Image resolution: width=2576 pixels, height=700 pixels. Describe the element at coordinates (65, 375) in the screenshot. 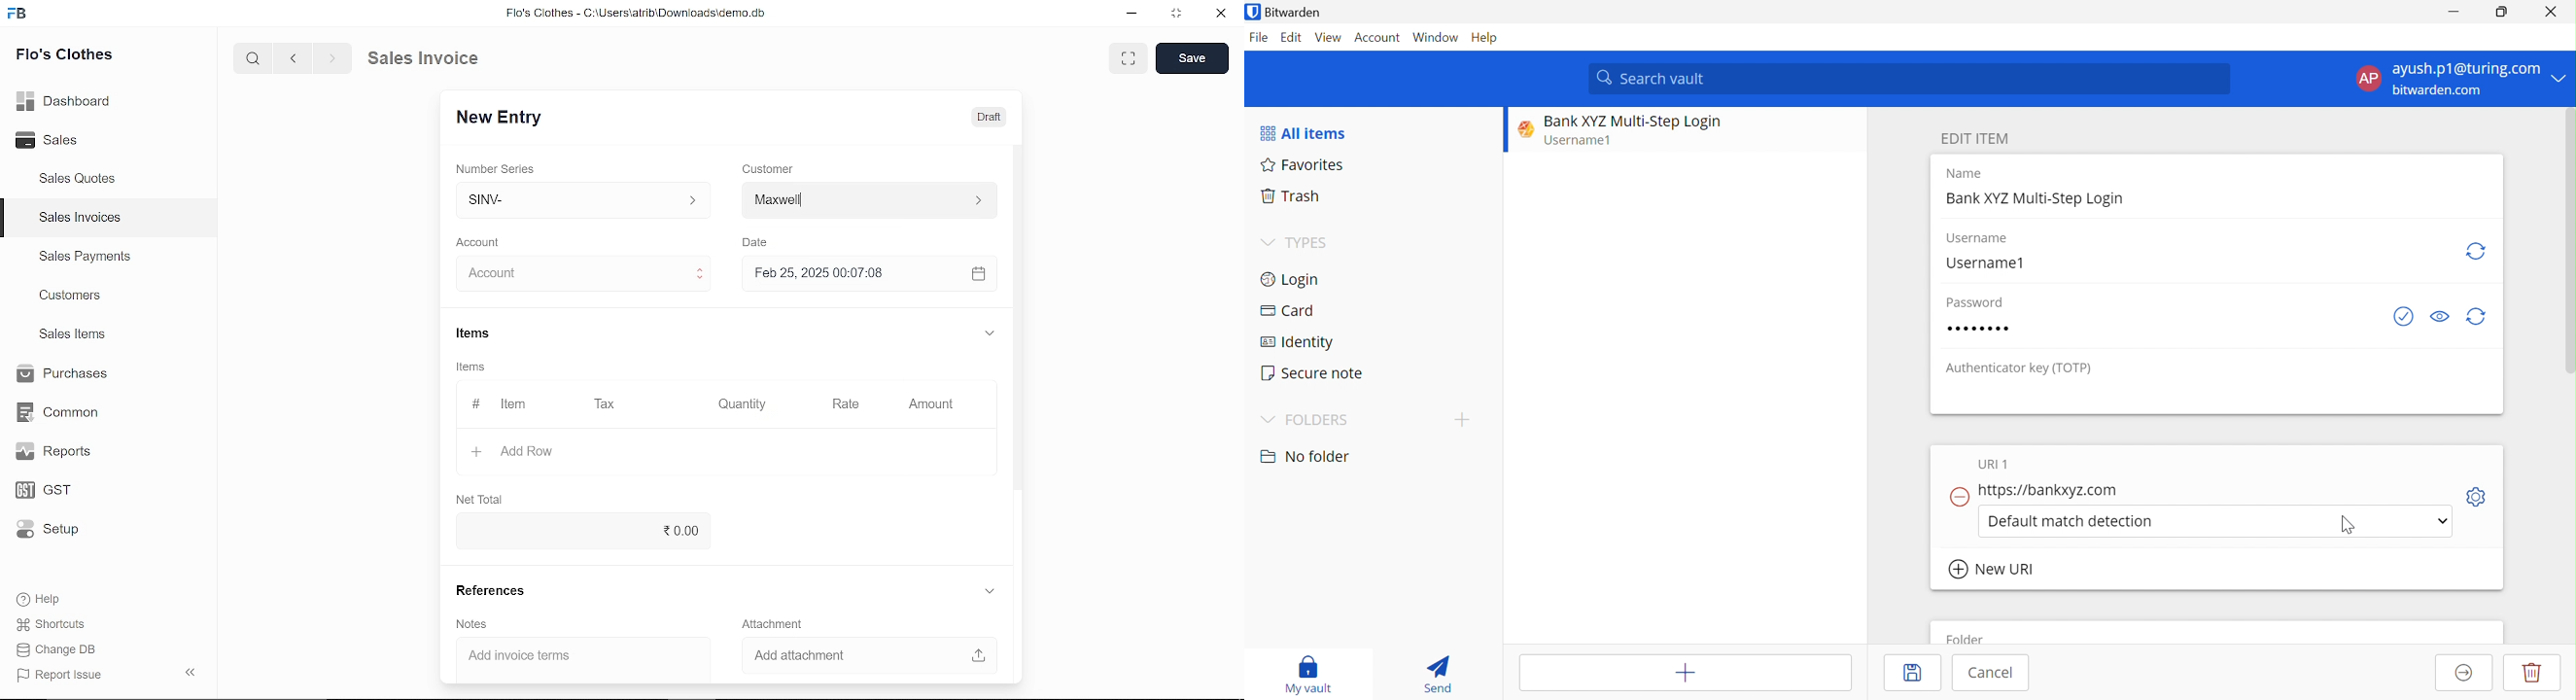

I see `Purchases` at that location.